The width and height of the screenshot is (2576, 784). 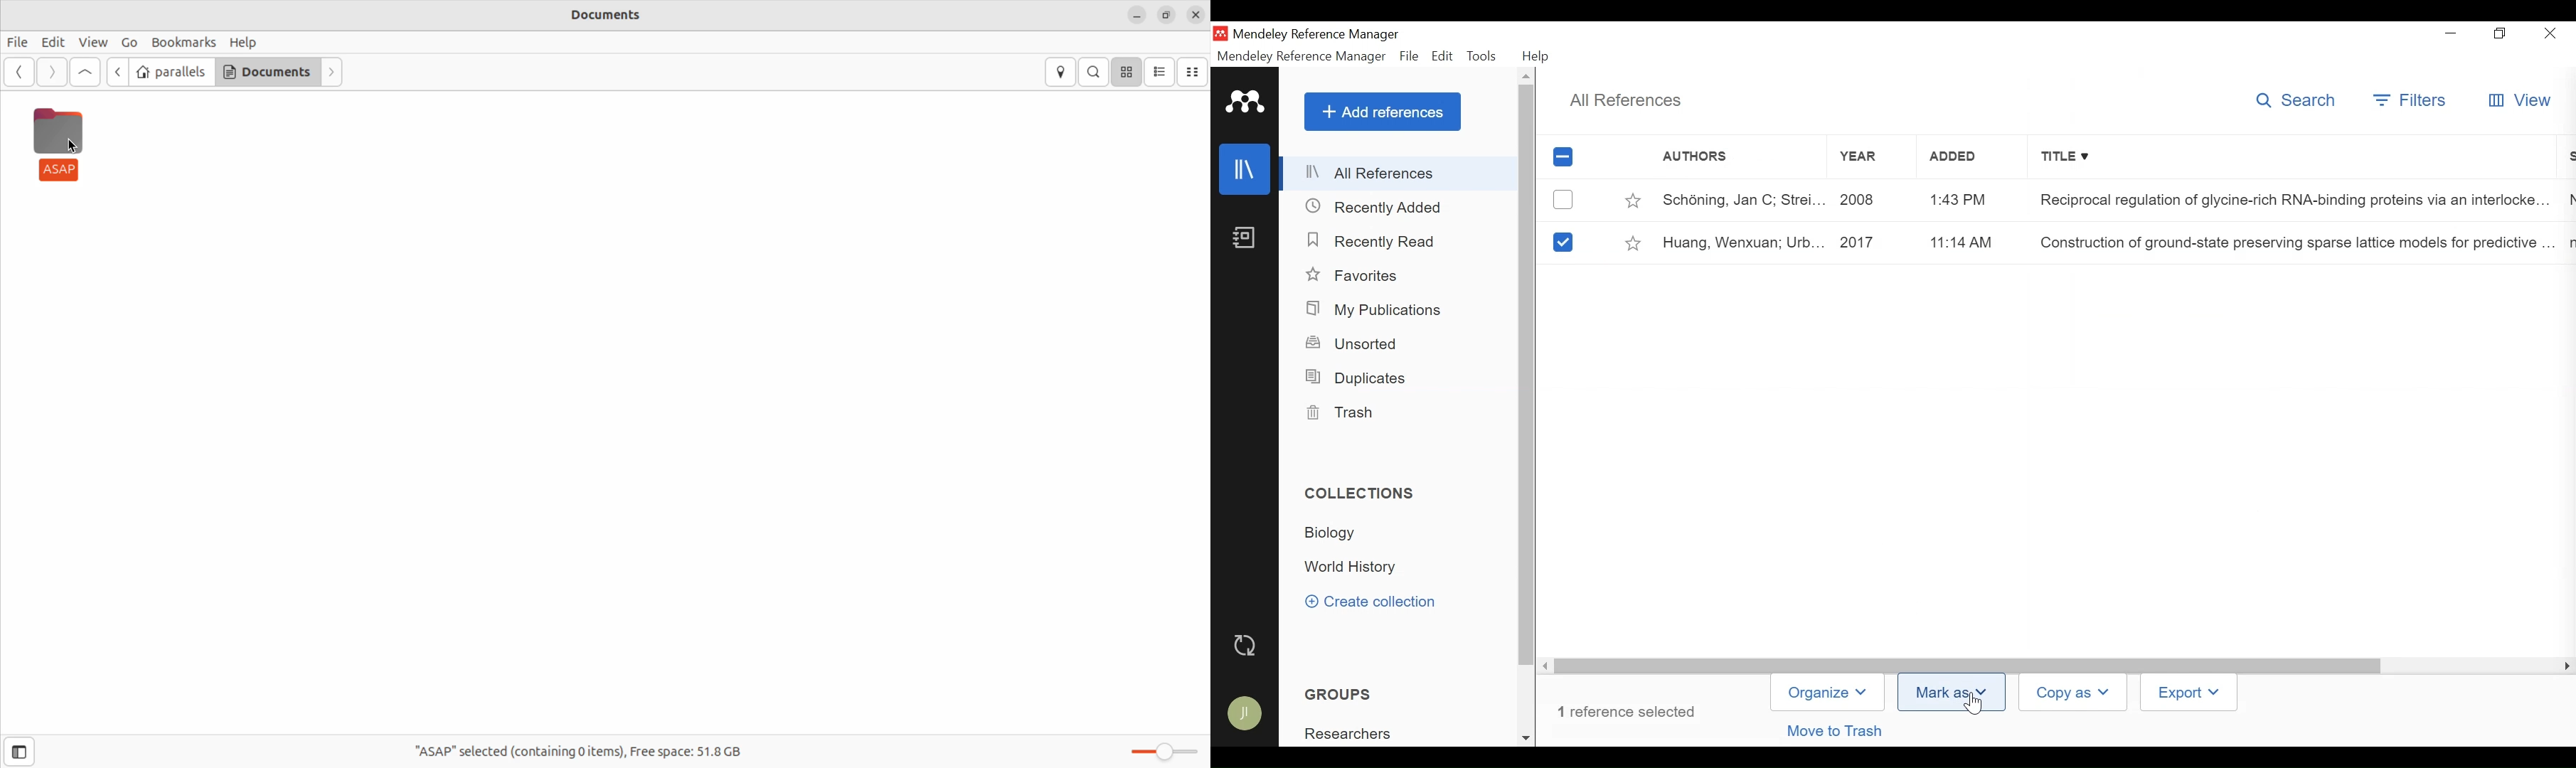 What do you see at coordinates (609, 17) in the screenshot?
I see `Documents` at bounding box center [609, 17].